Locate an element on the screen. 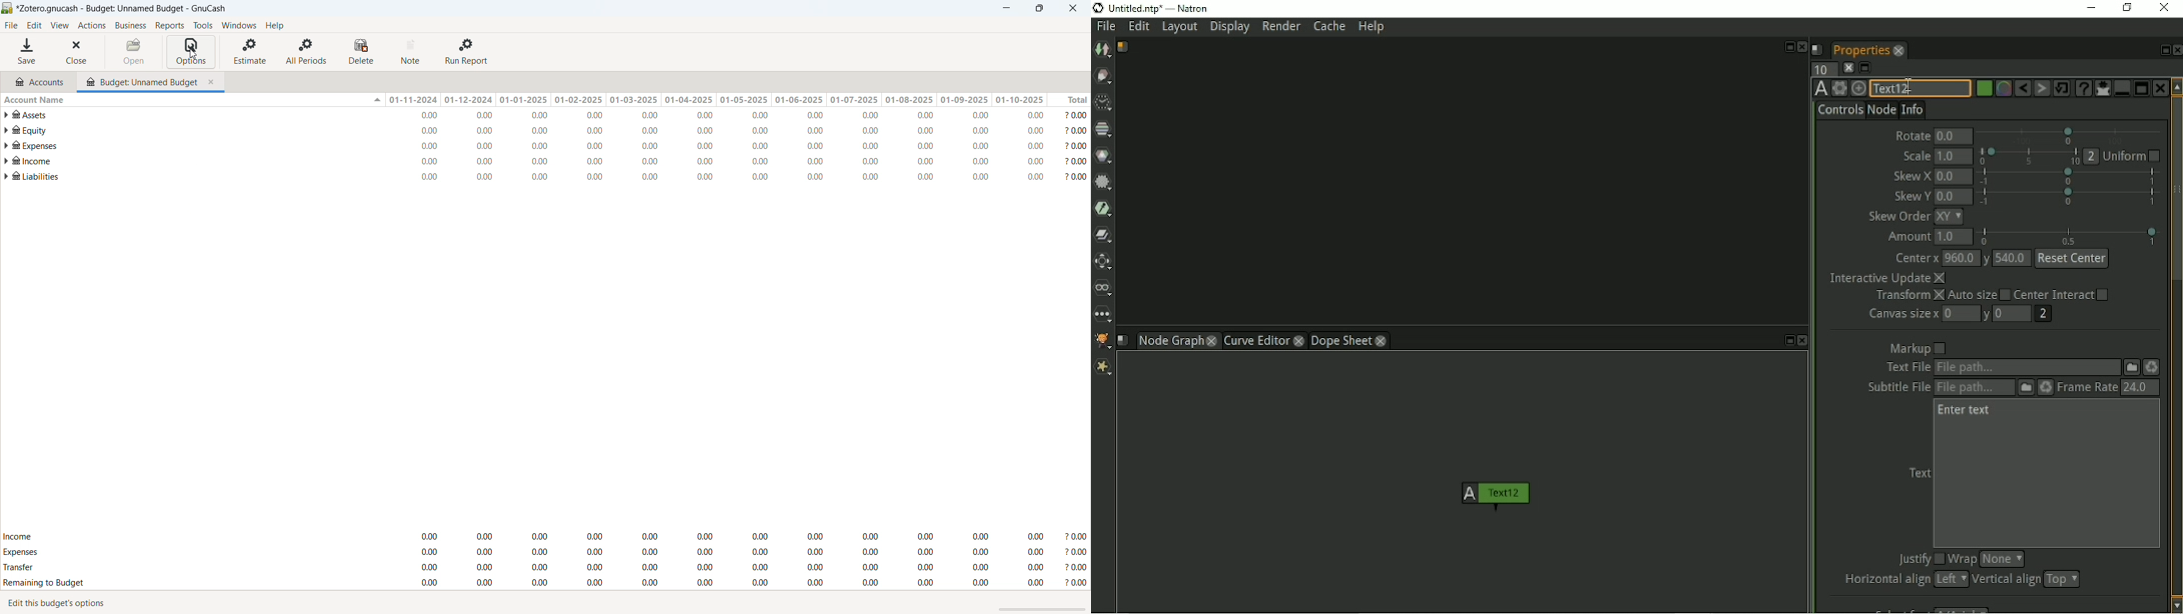 The height and width of the screenshot is (616, 2184). 01-09-2025 is located at coordinates (966, 99).